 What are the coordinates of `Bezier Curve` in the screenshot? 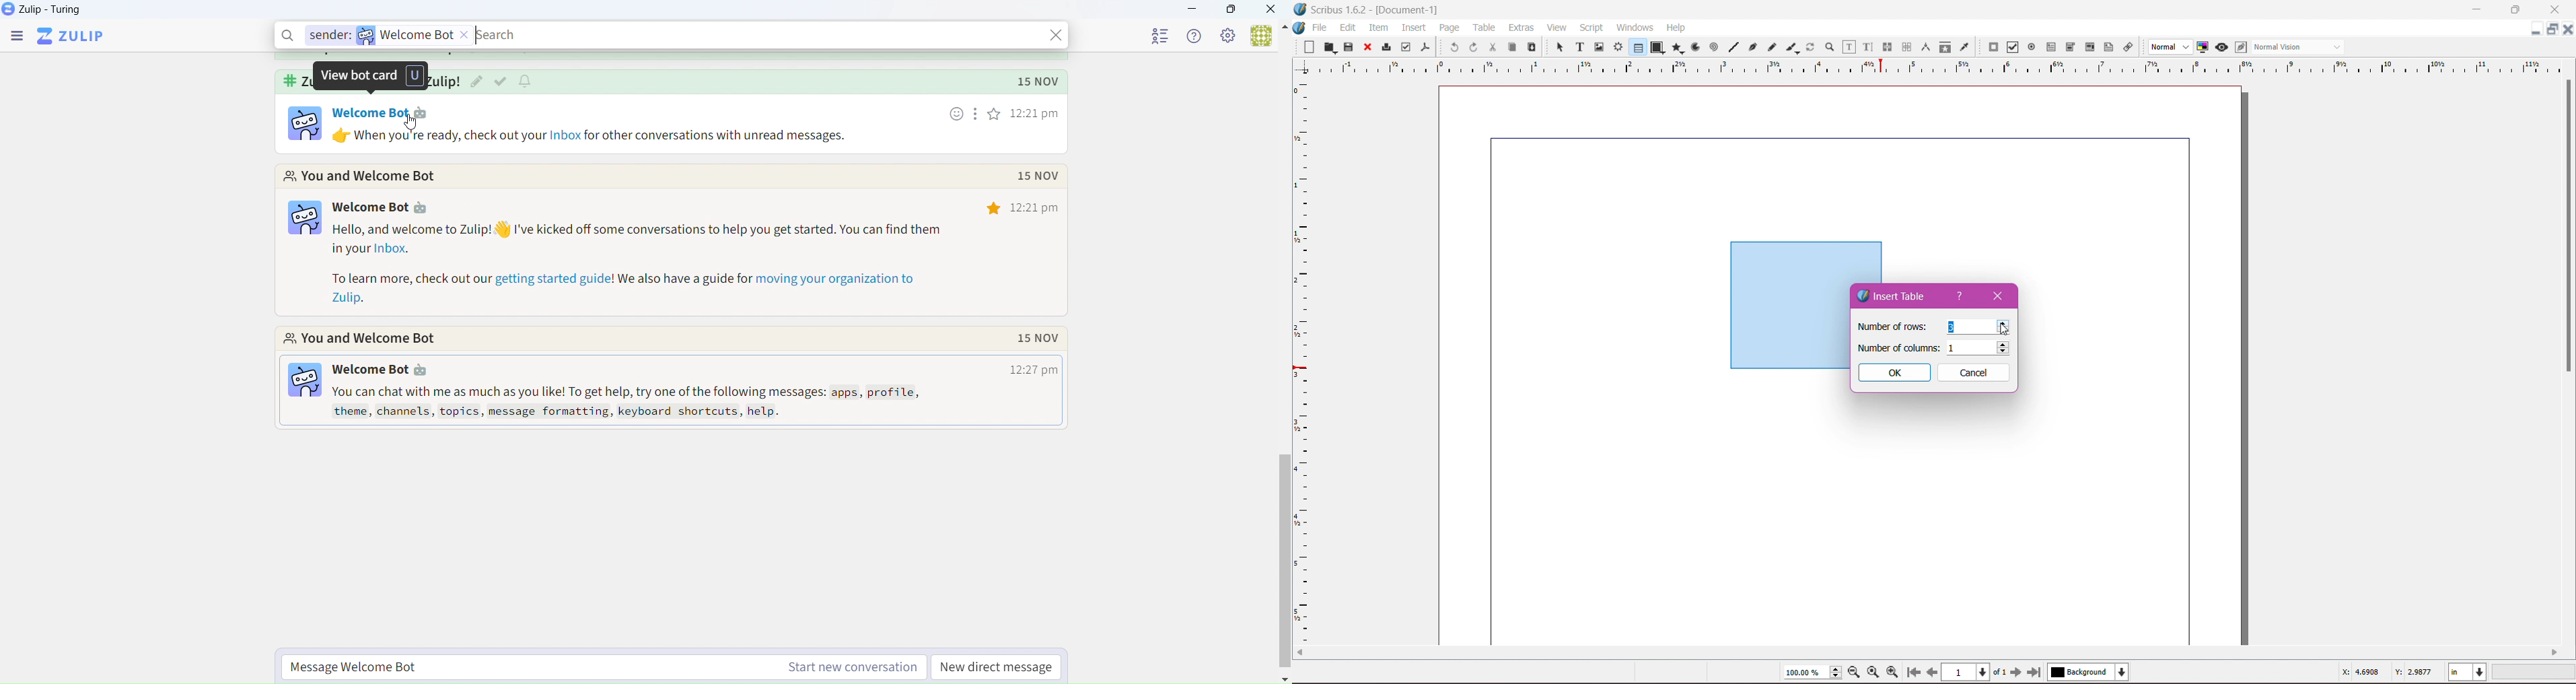 It's located at (1752, 46).